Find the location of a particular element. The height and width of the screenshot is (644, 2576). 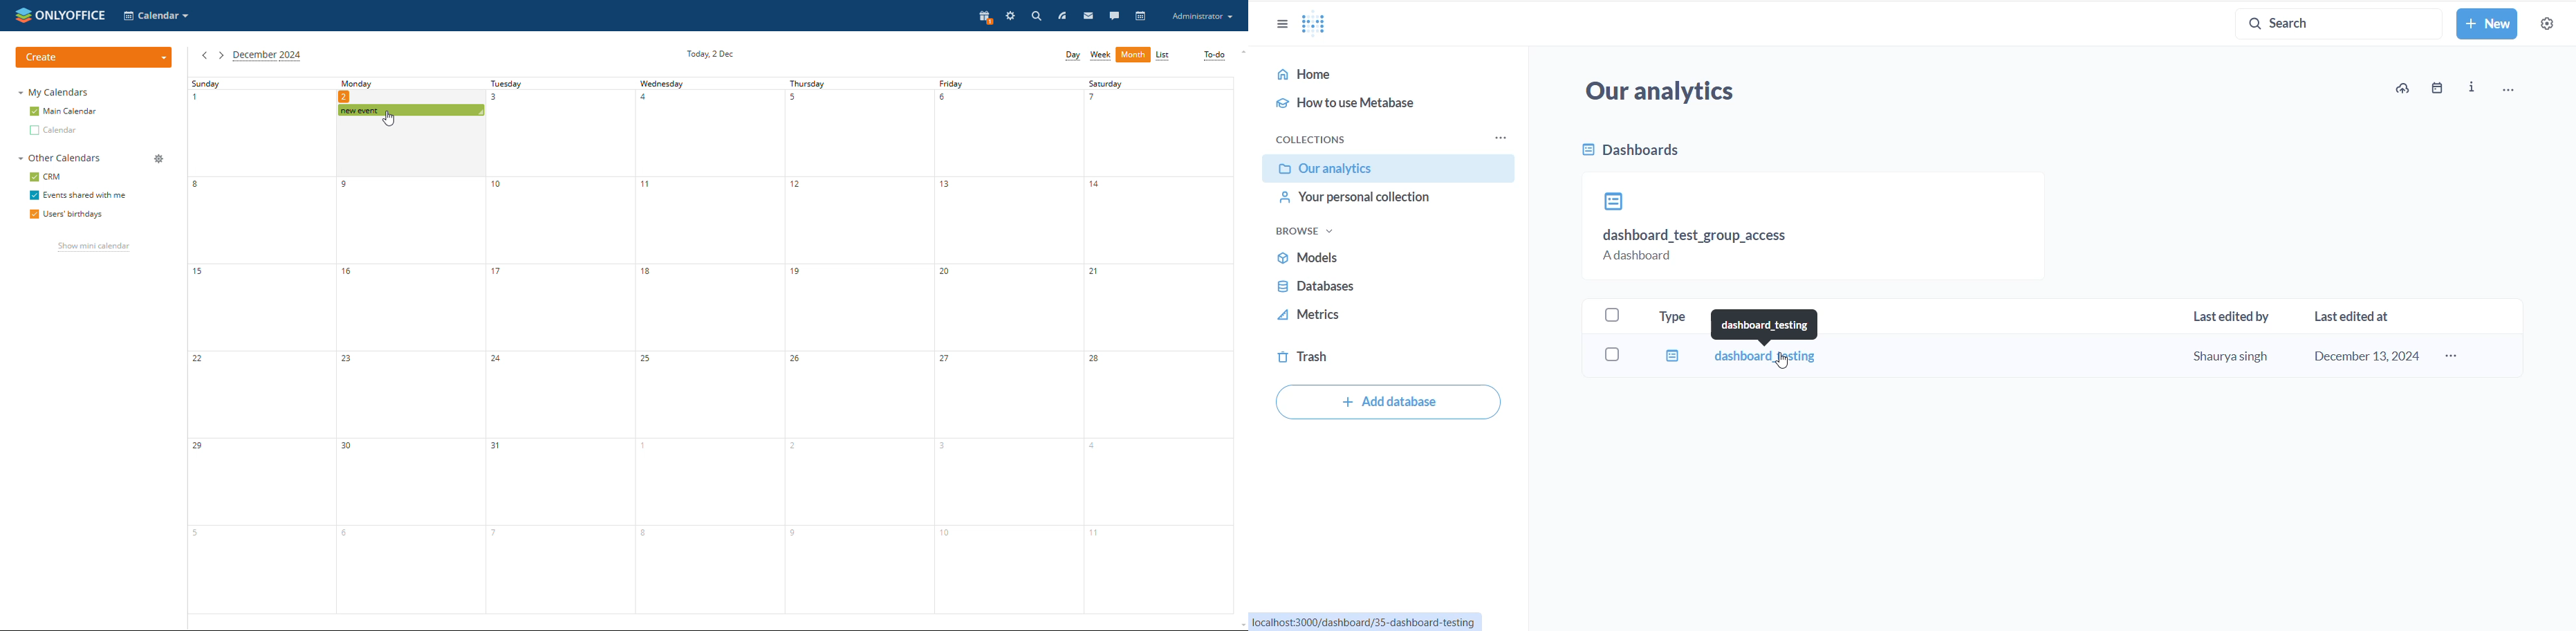

Shaurya Singh is located at coordinates (2230, 354).